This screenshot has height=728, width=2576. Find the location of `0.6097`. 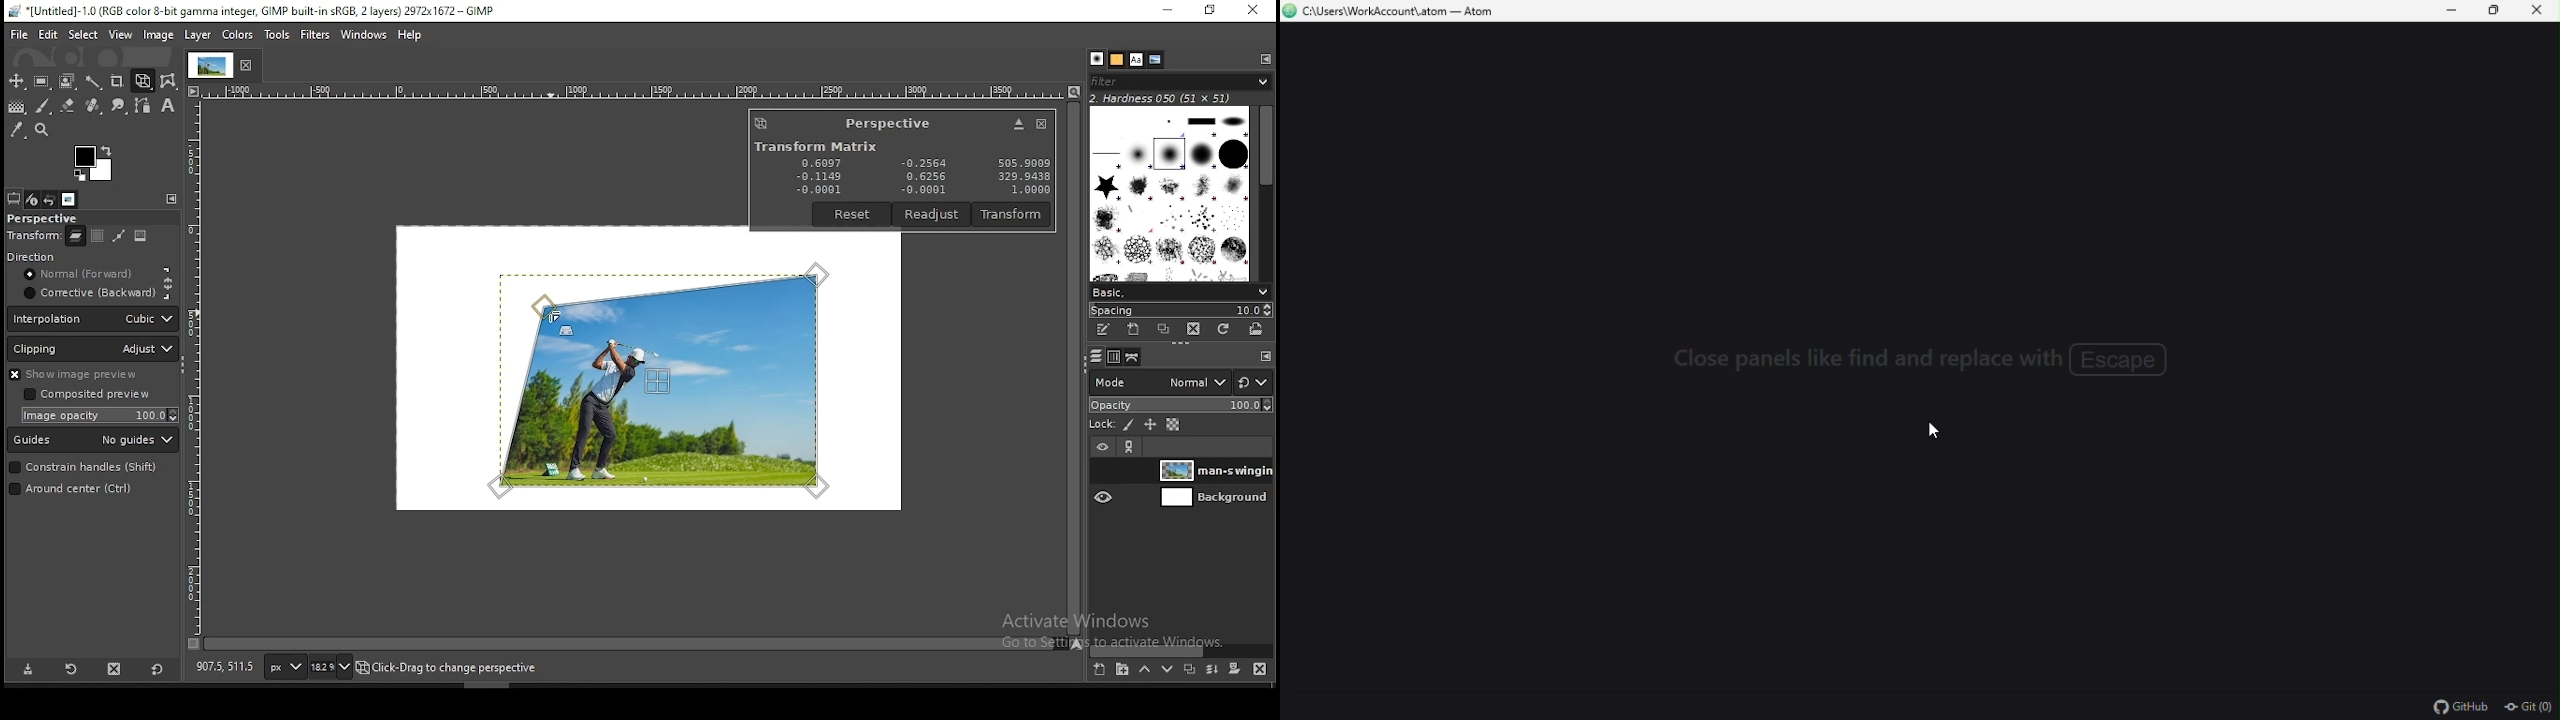

0.6097 is located at coordinates (823, 161).